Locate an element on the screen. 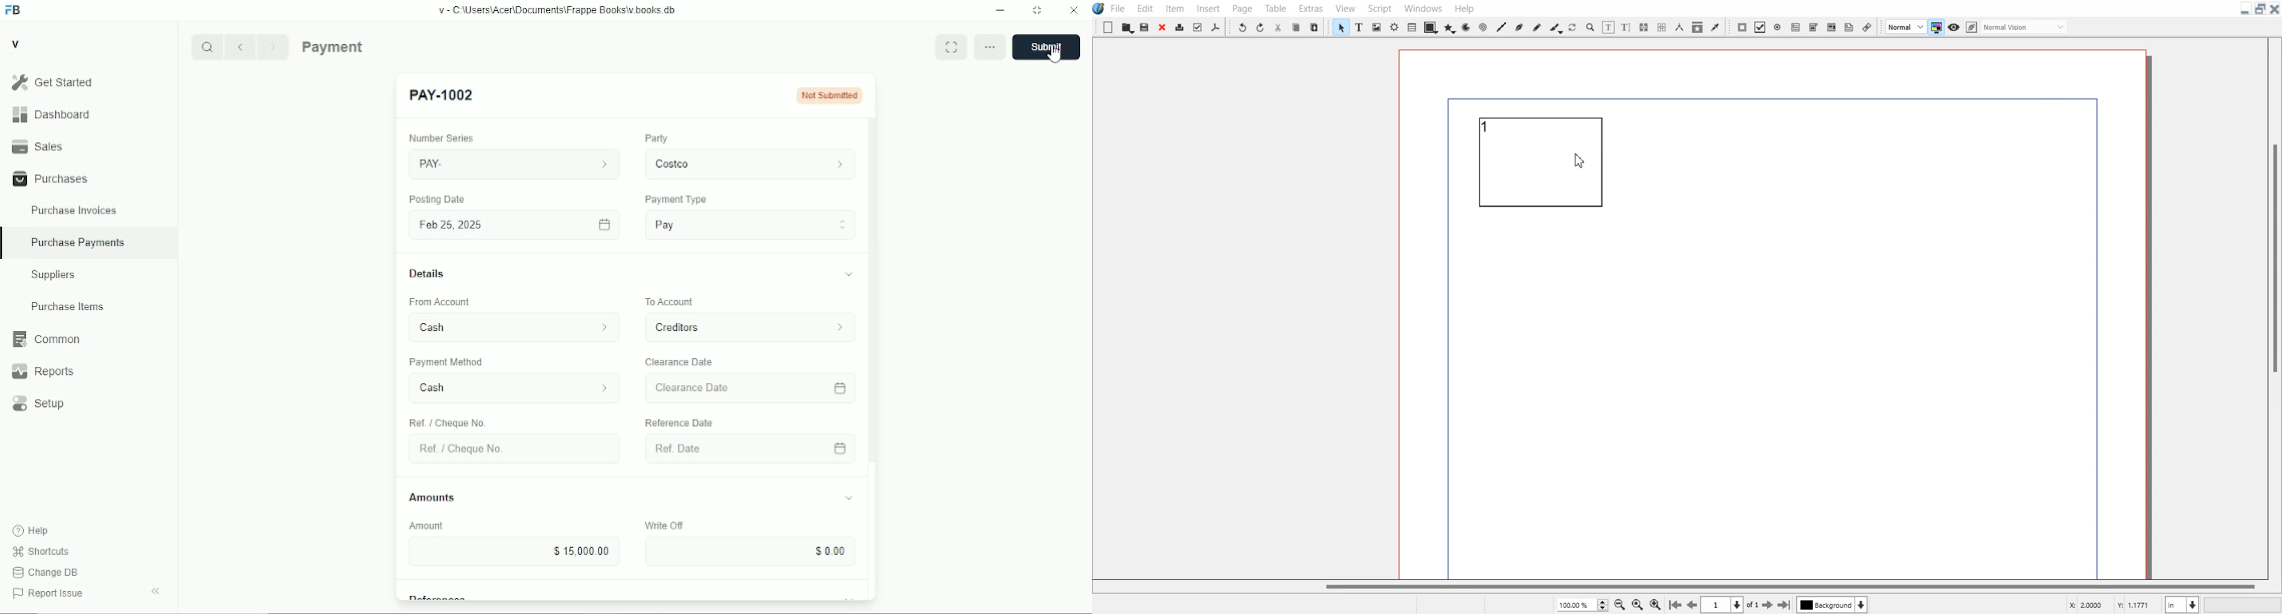 The image size is (2296, 616). Print is located at coordinates (1181, 27).